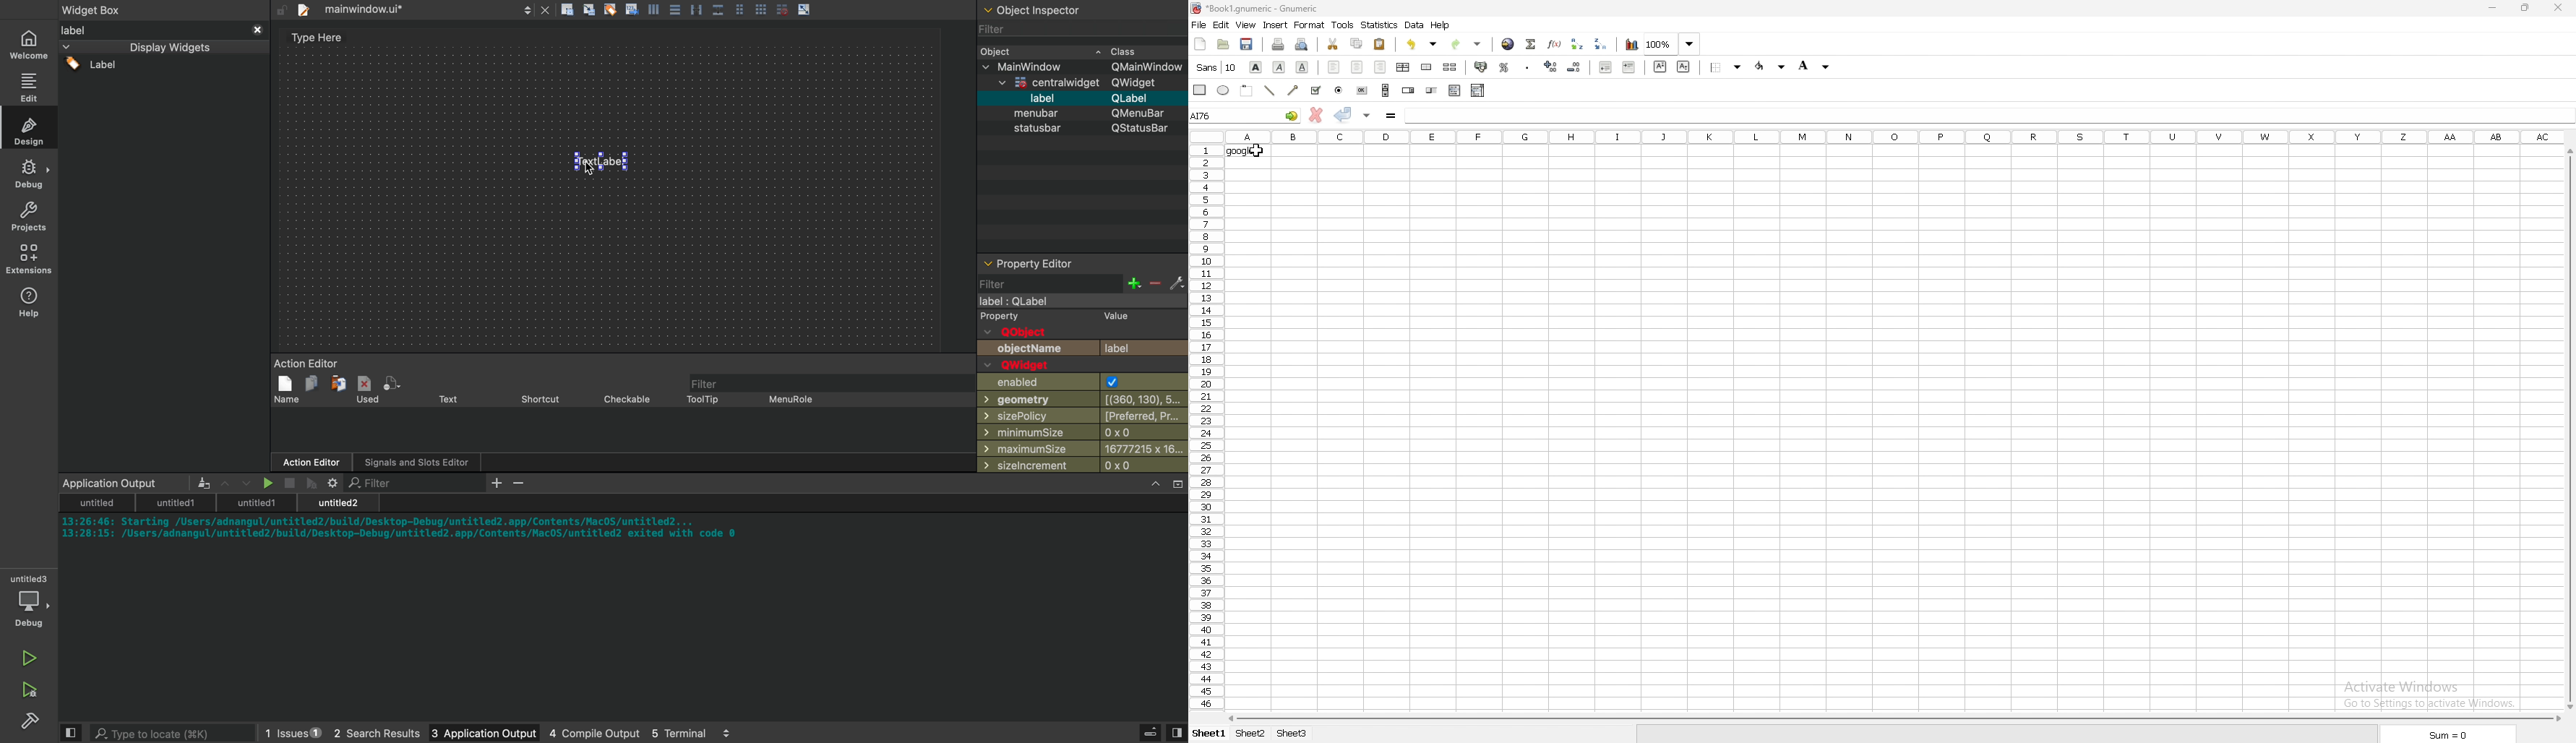 This screenshot has width=2576, height=756. I want to click on right align, so click(1379, 66).